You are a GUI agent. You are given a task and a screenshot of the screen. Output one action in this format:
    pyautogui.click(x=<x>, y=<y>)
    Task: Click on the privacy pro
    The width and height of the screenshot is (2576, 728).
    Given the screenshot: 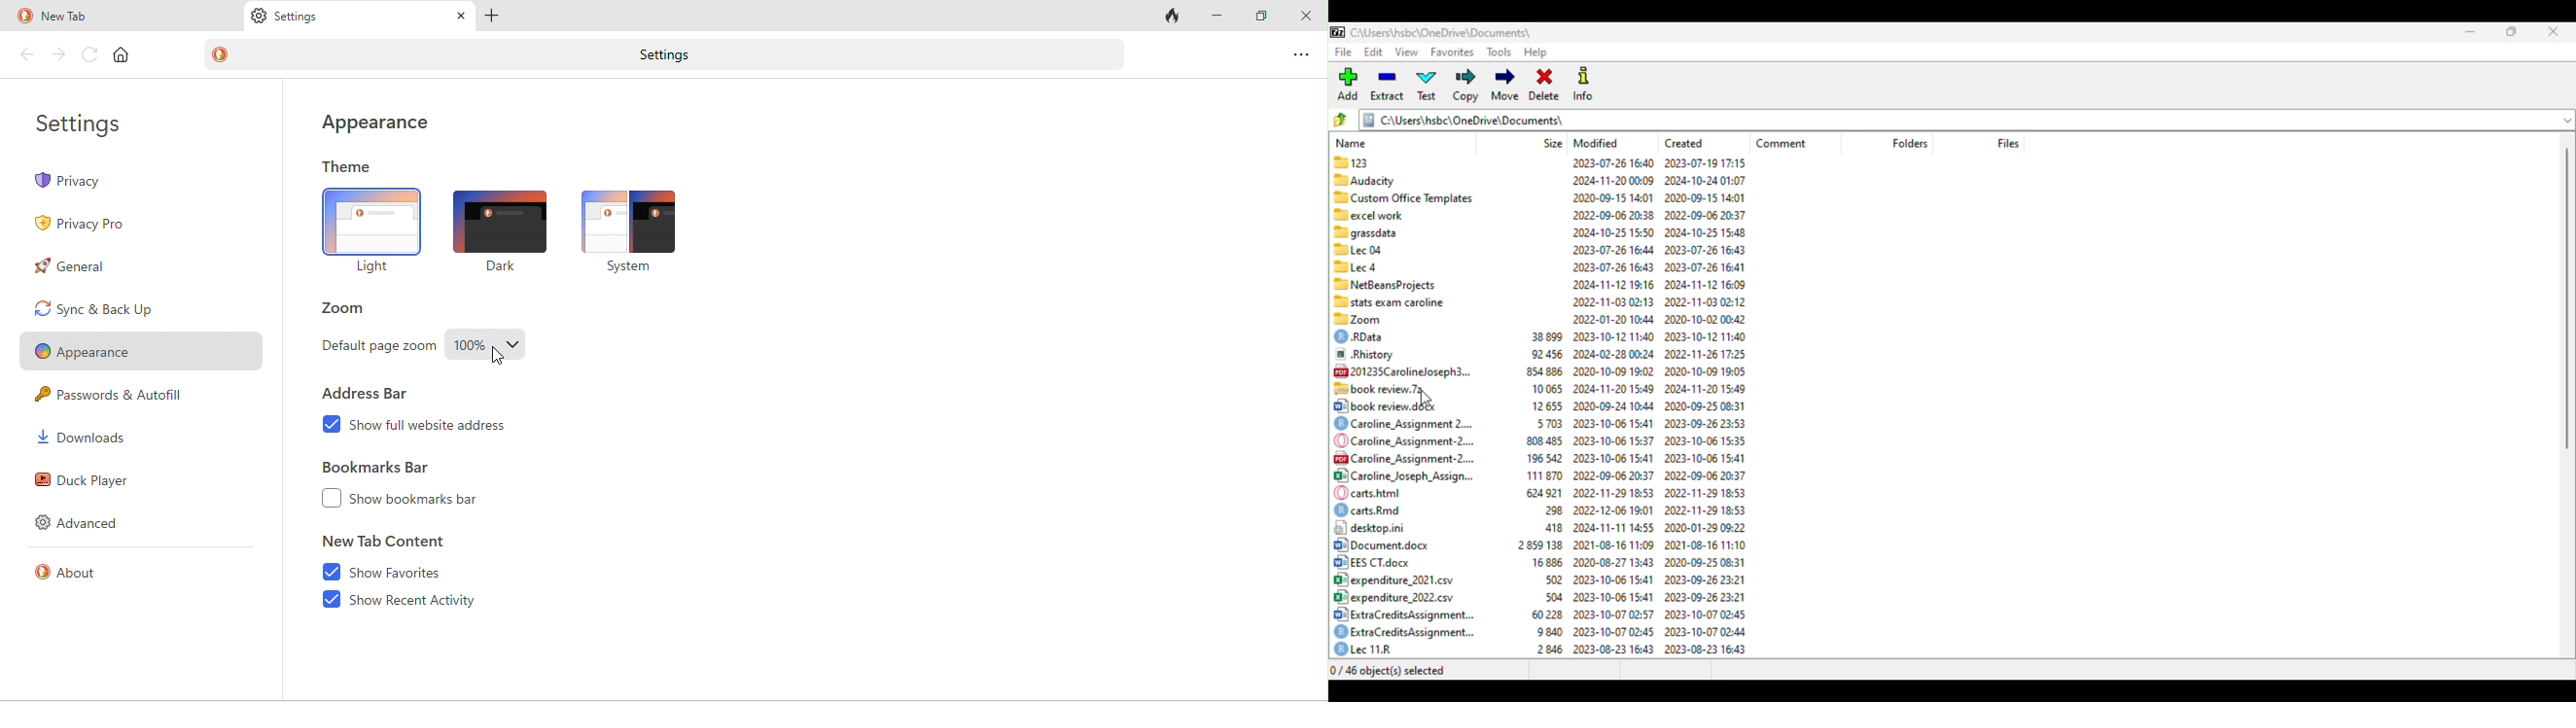 What is the action you would take?
    pyautogui.click(x=88, y=222)
    